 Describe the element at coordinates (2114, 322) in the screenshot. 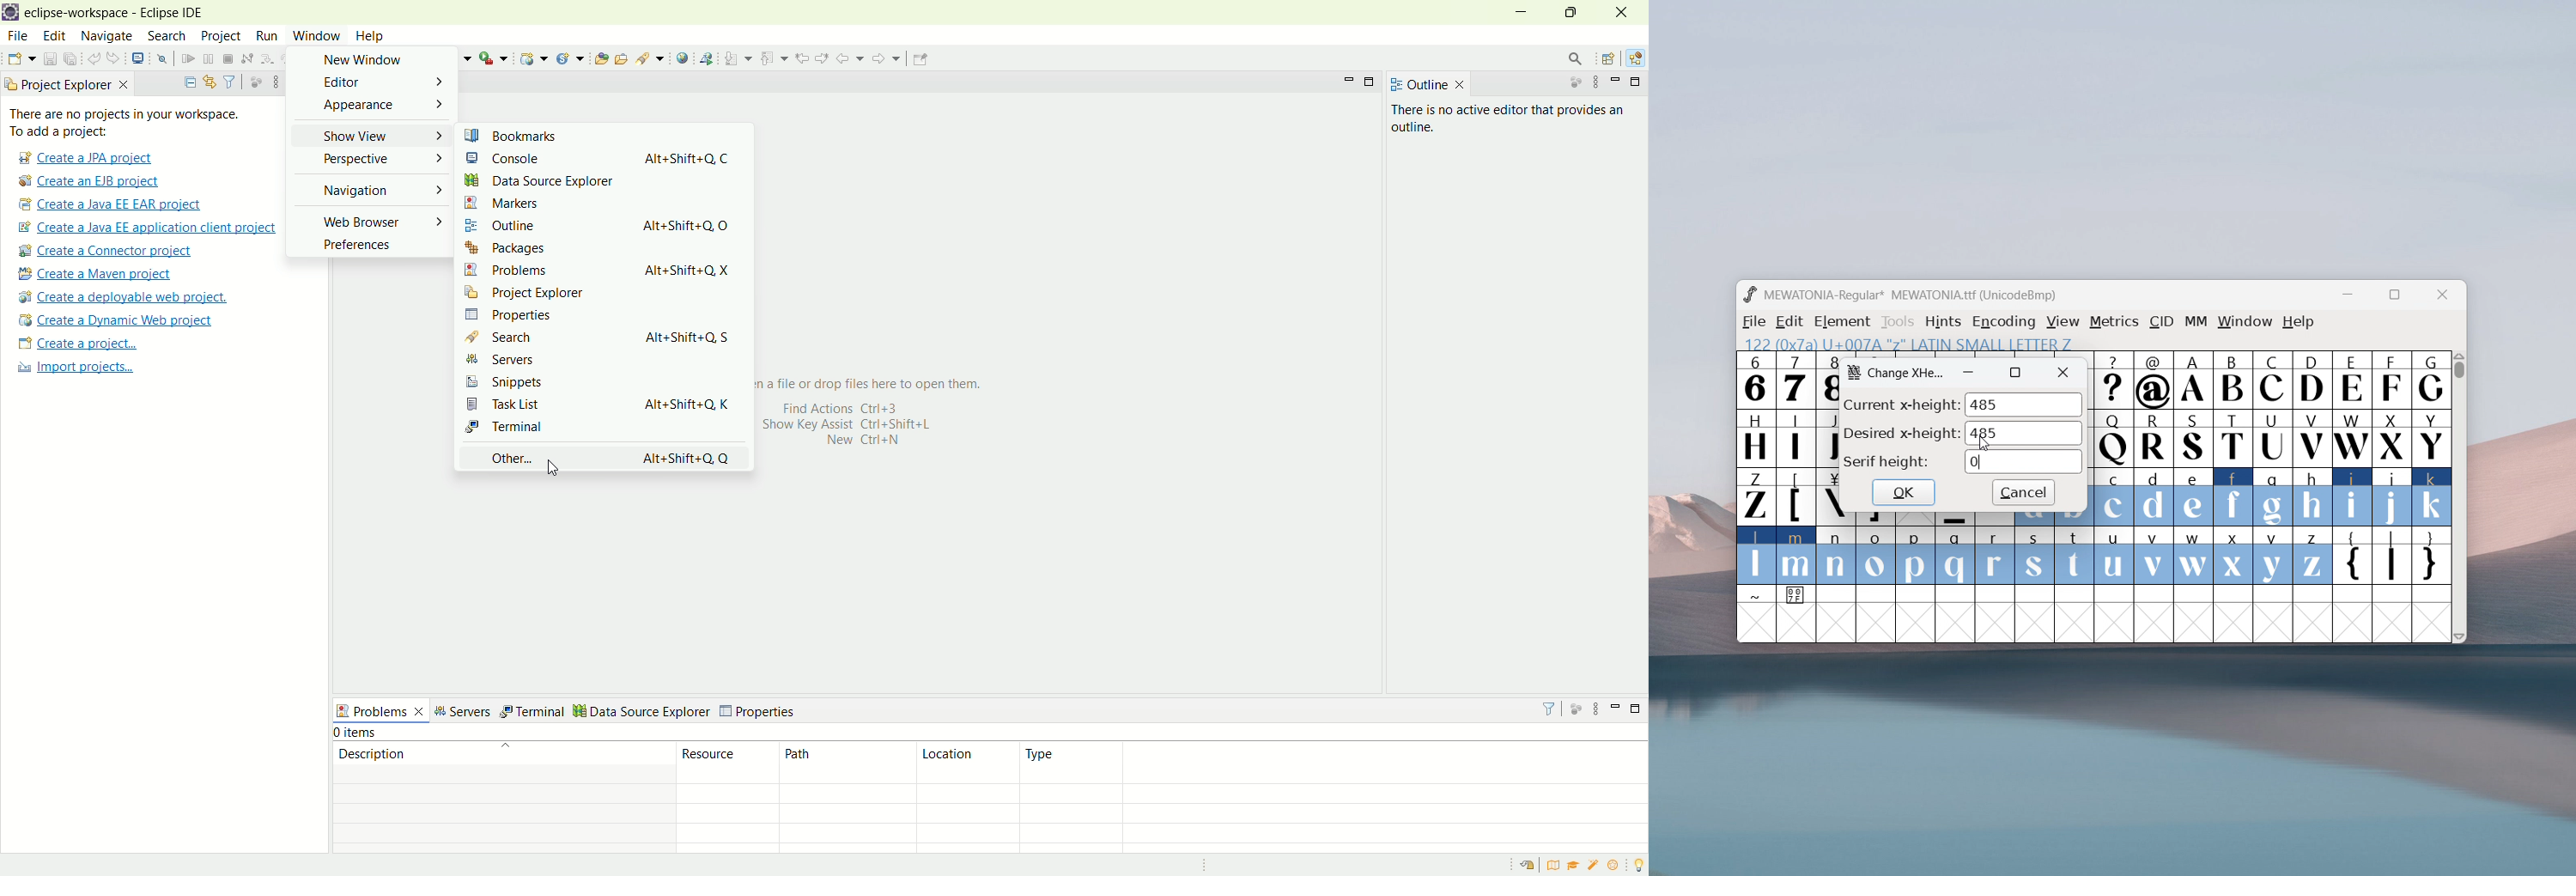

I see `metrics` at that location.